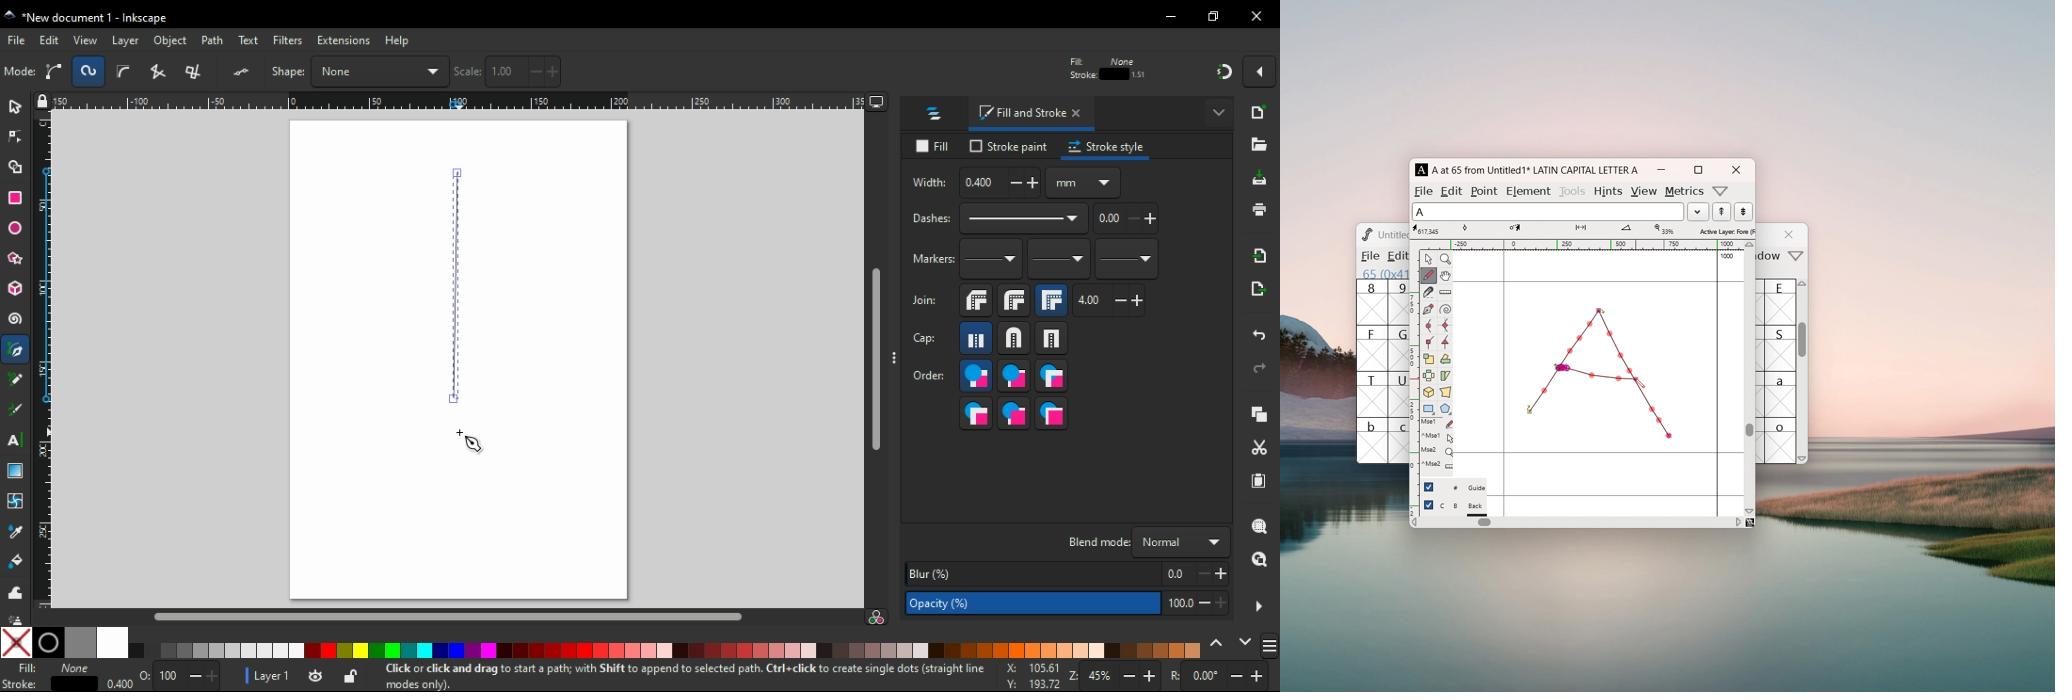 This screenshot has width=2072, height=700. I want to click on C B Back, so click(1463, 507).